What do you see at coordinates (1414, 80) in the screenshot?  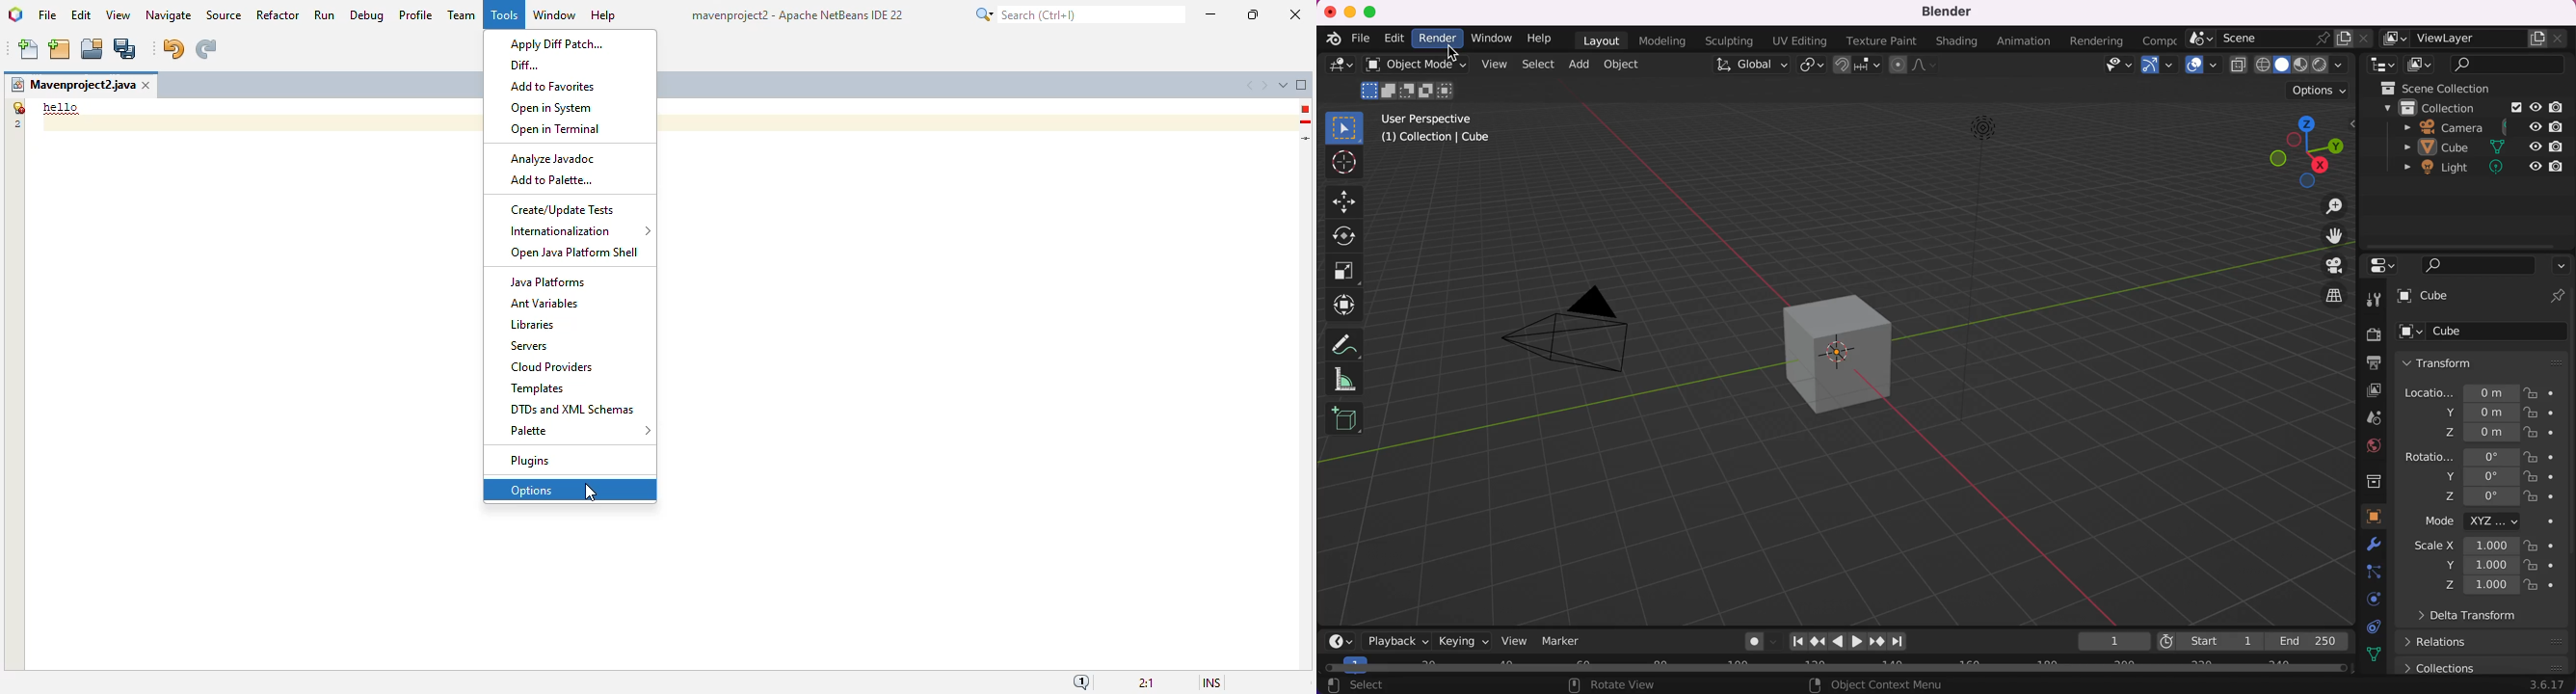 I see `object mode` at bounding box center [1414, 80].